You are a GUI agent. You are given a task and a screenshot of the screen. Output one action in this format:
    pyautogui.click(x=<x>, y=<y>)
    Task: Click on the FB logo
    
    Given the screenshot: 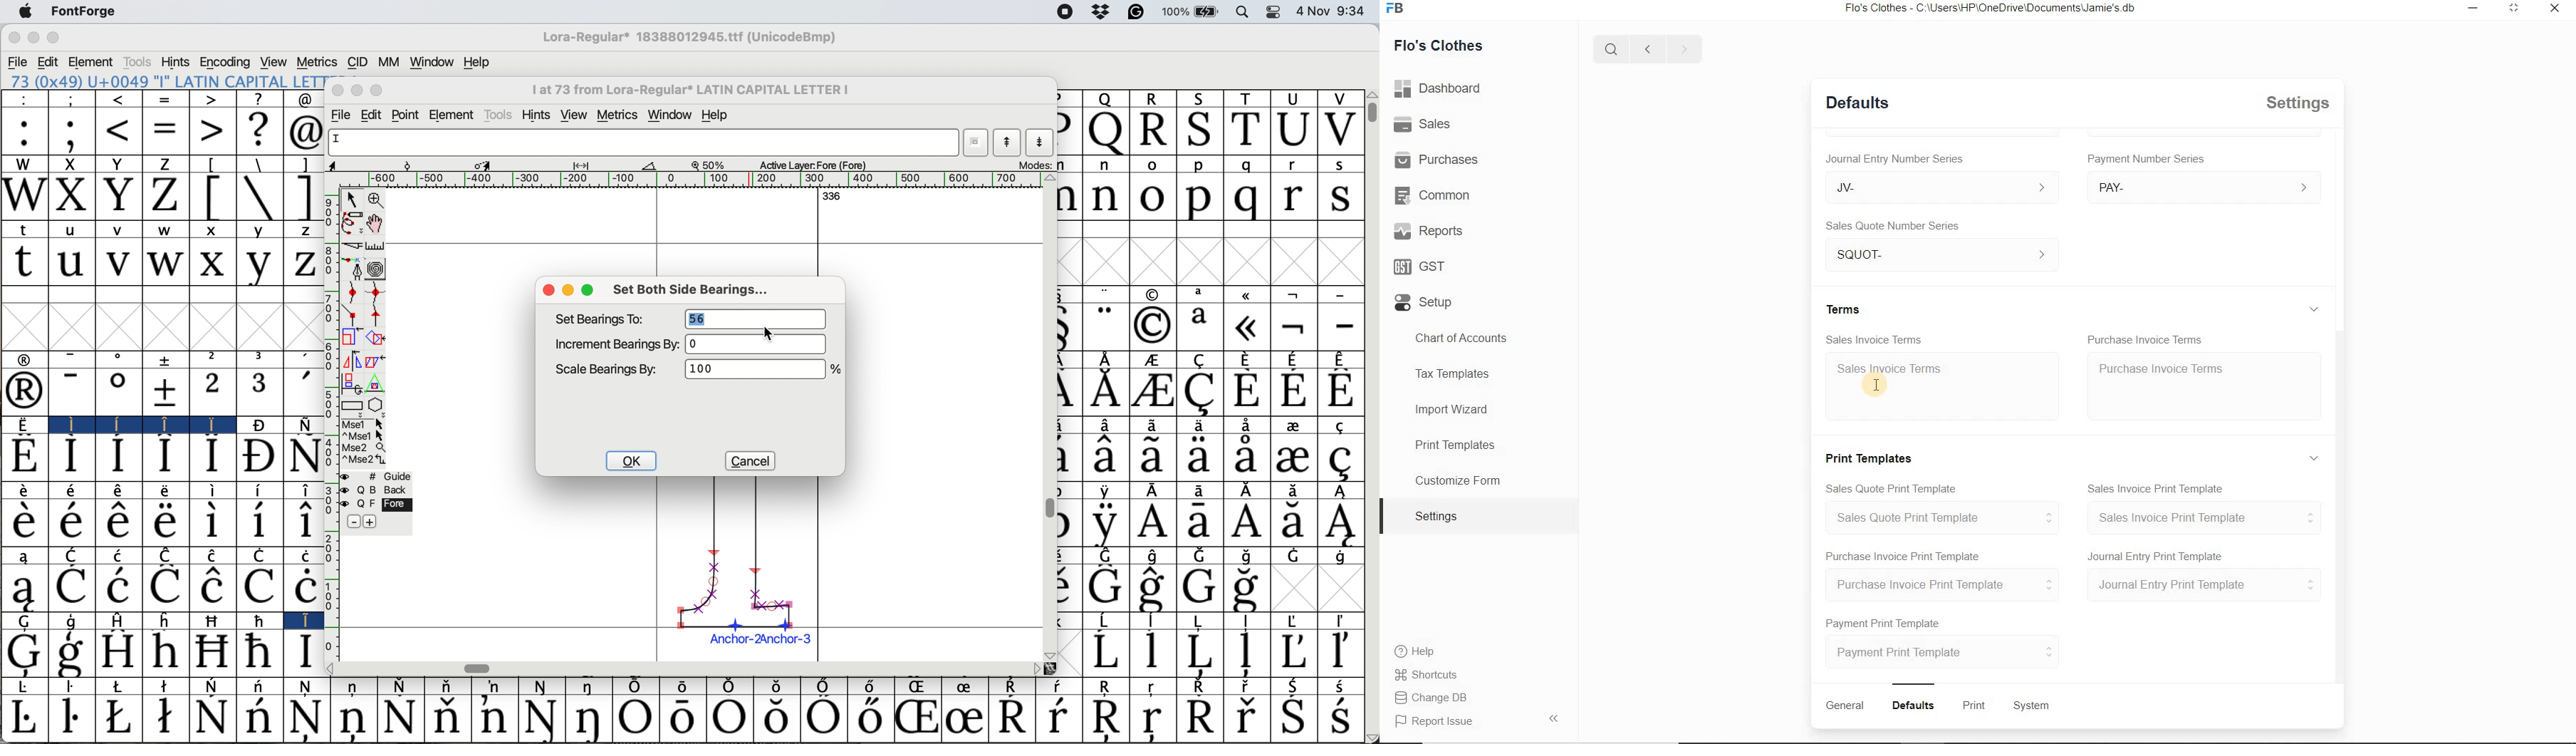 What is the action you would take?
    pyautogui.click(x=1399, y=9)
    